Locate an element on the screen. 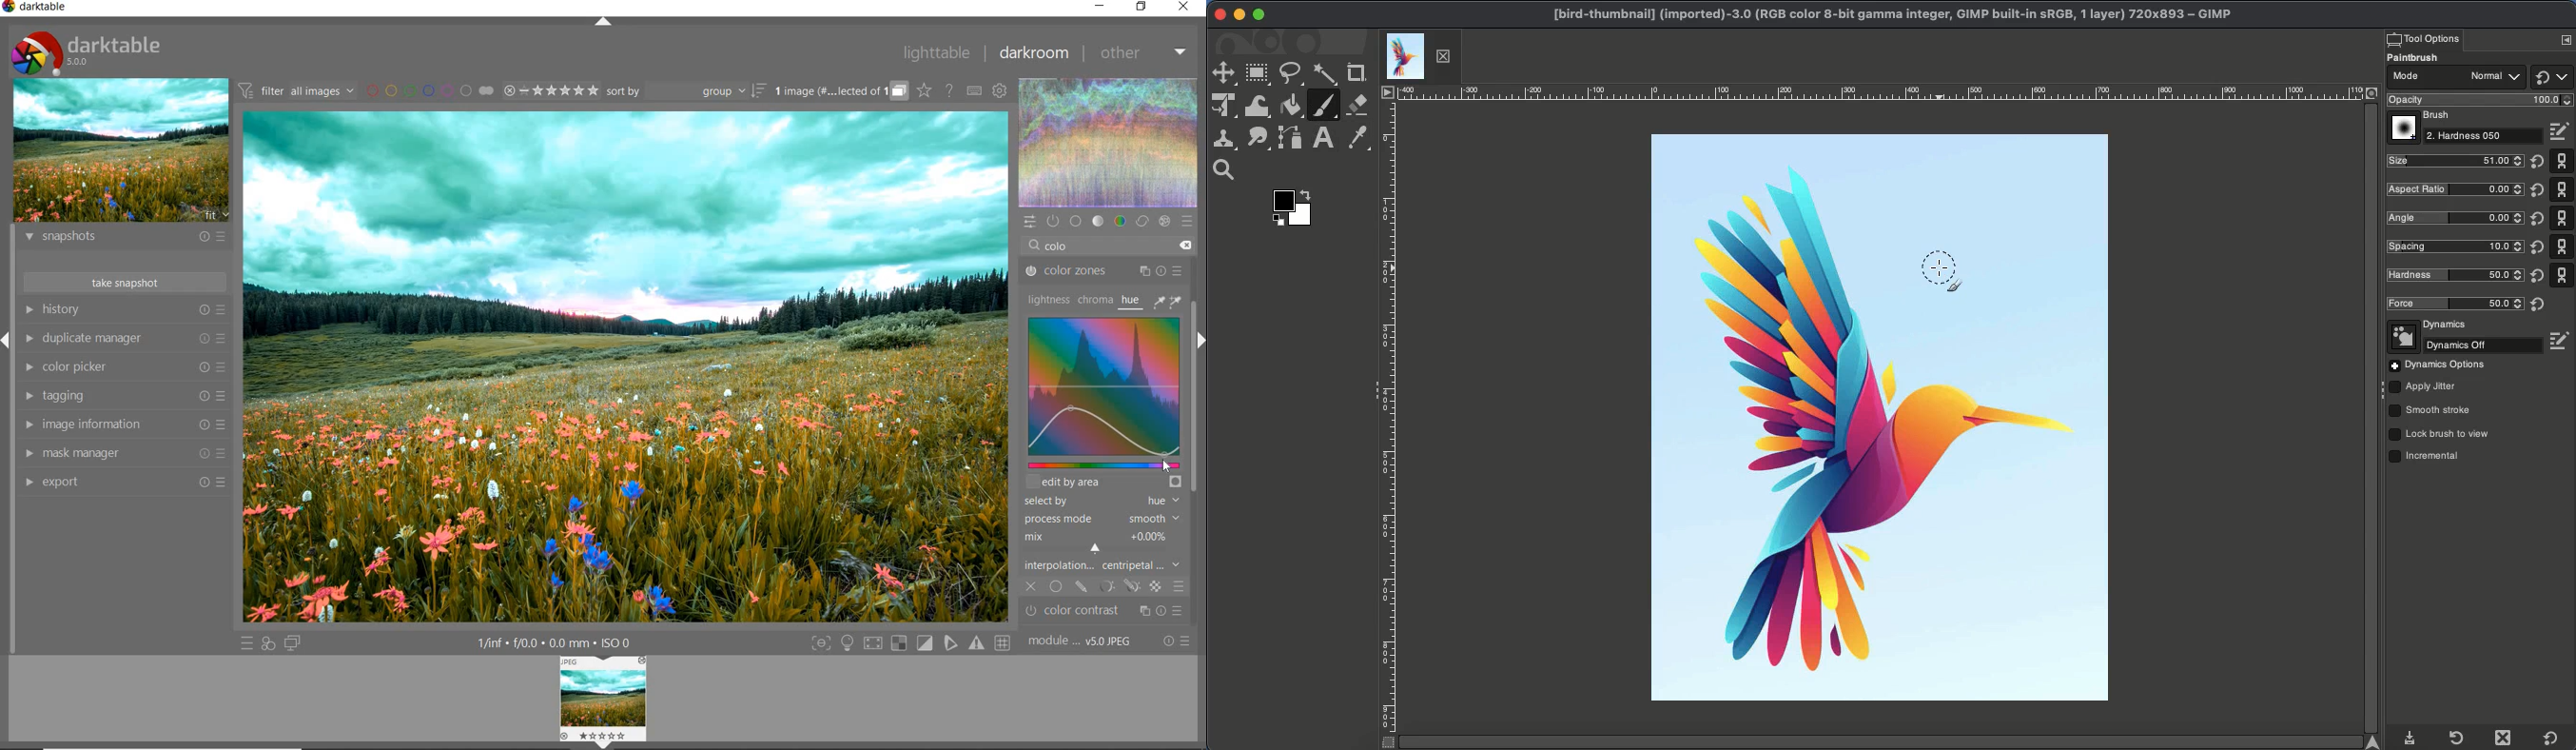 The image size is (2576, 756). quick access panel is located at coordinates (1031, 222).